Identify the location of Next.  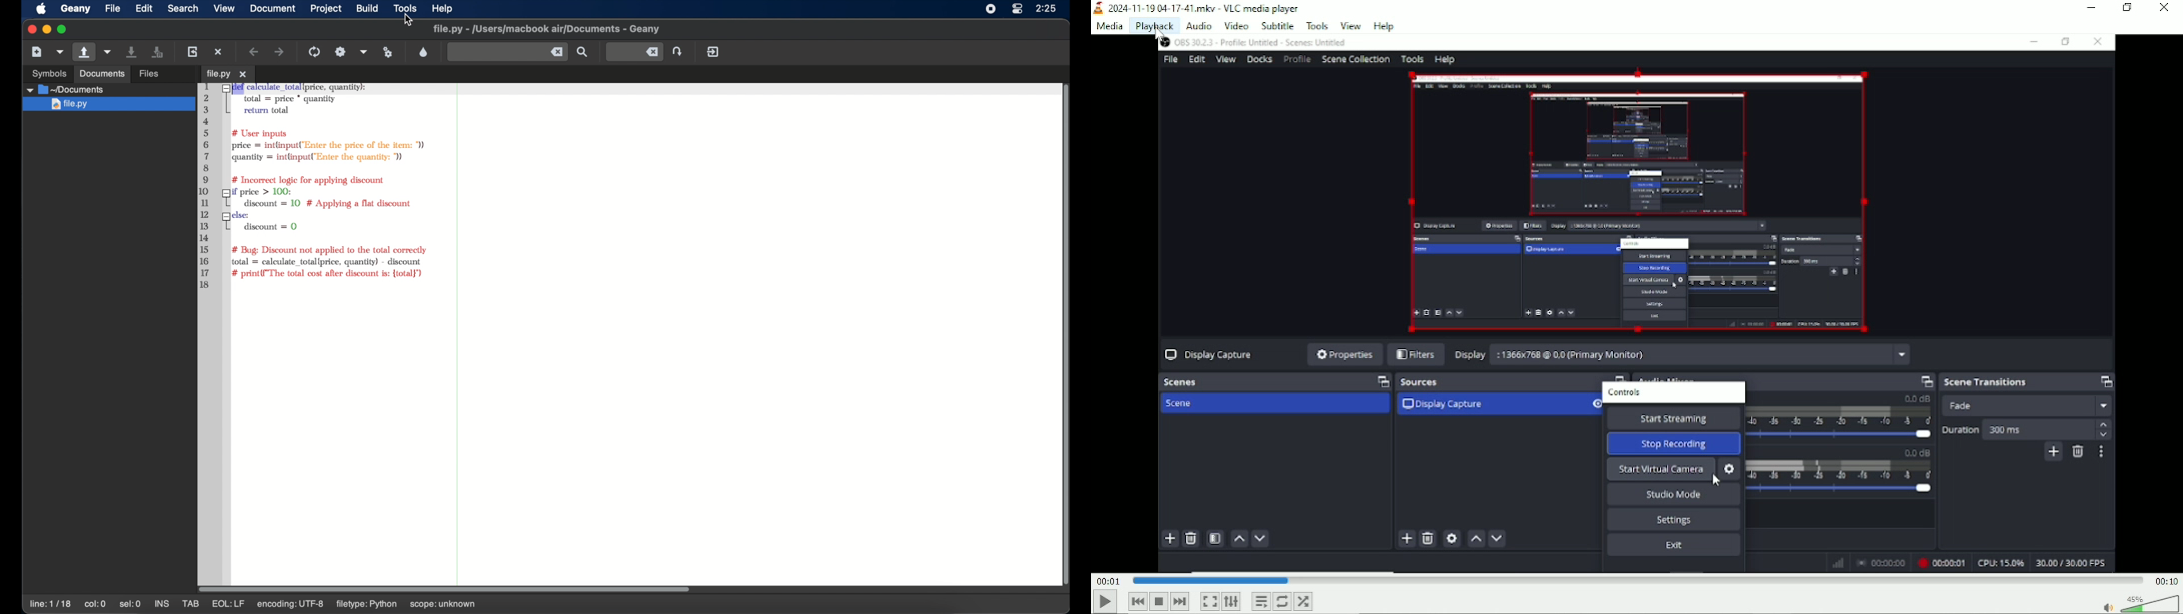
(1179, 601).